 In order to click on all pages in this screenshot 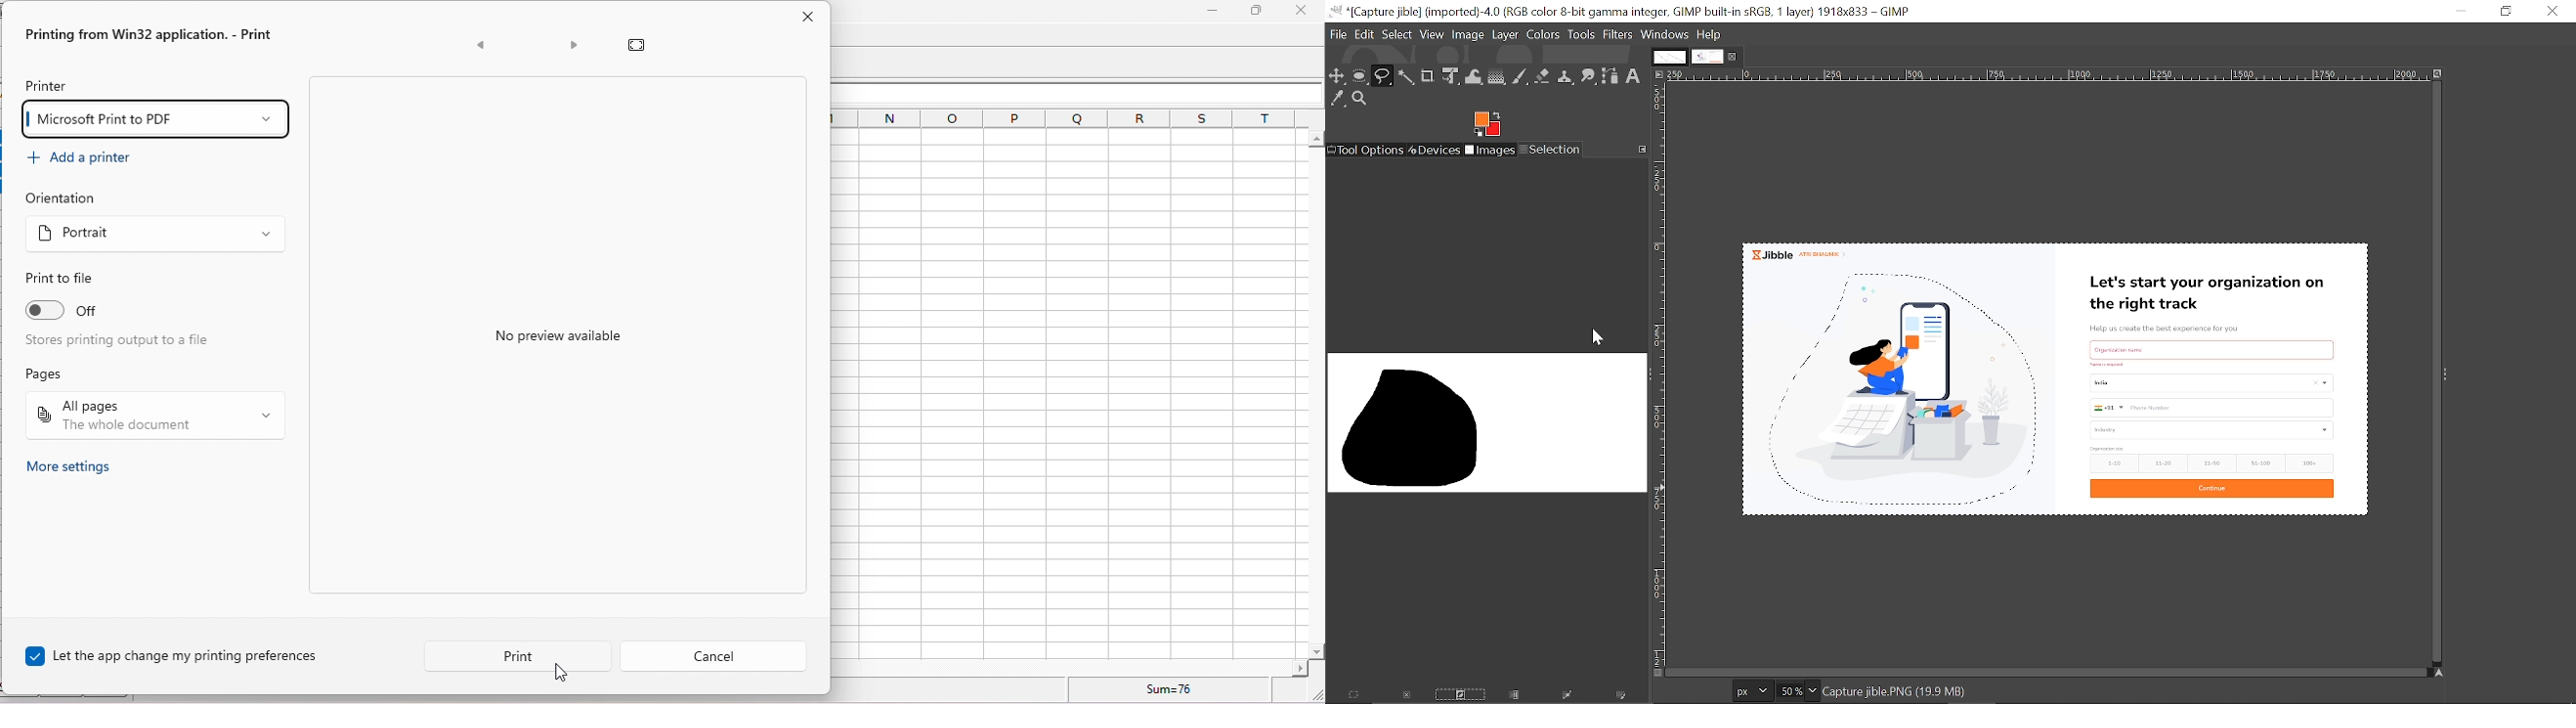, I will do `click(154, 415)`.